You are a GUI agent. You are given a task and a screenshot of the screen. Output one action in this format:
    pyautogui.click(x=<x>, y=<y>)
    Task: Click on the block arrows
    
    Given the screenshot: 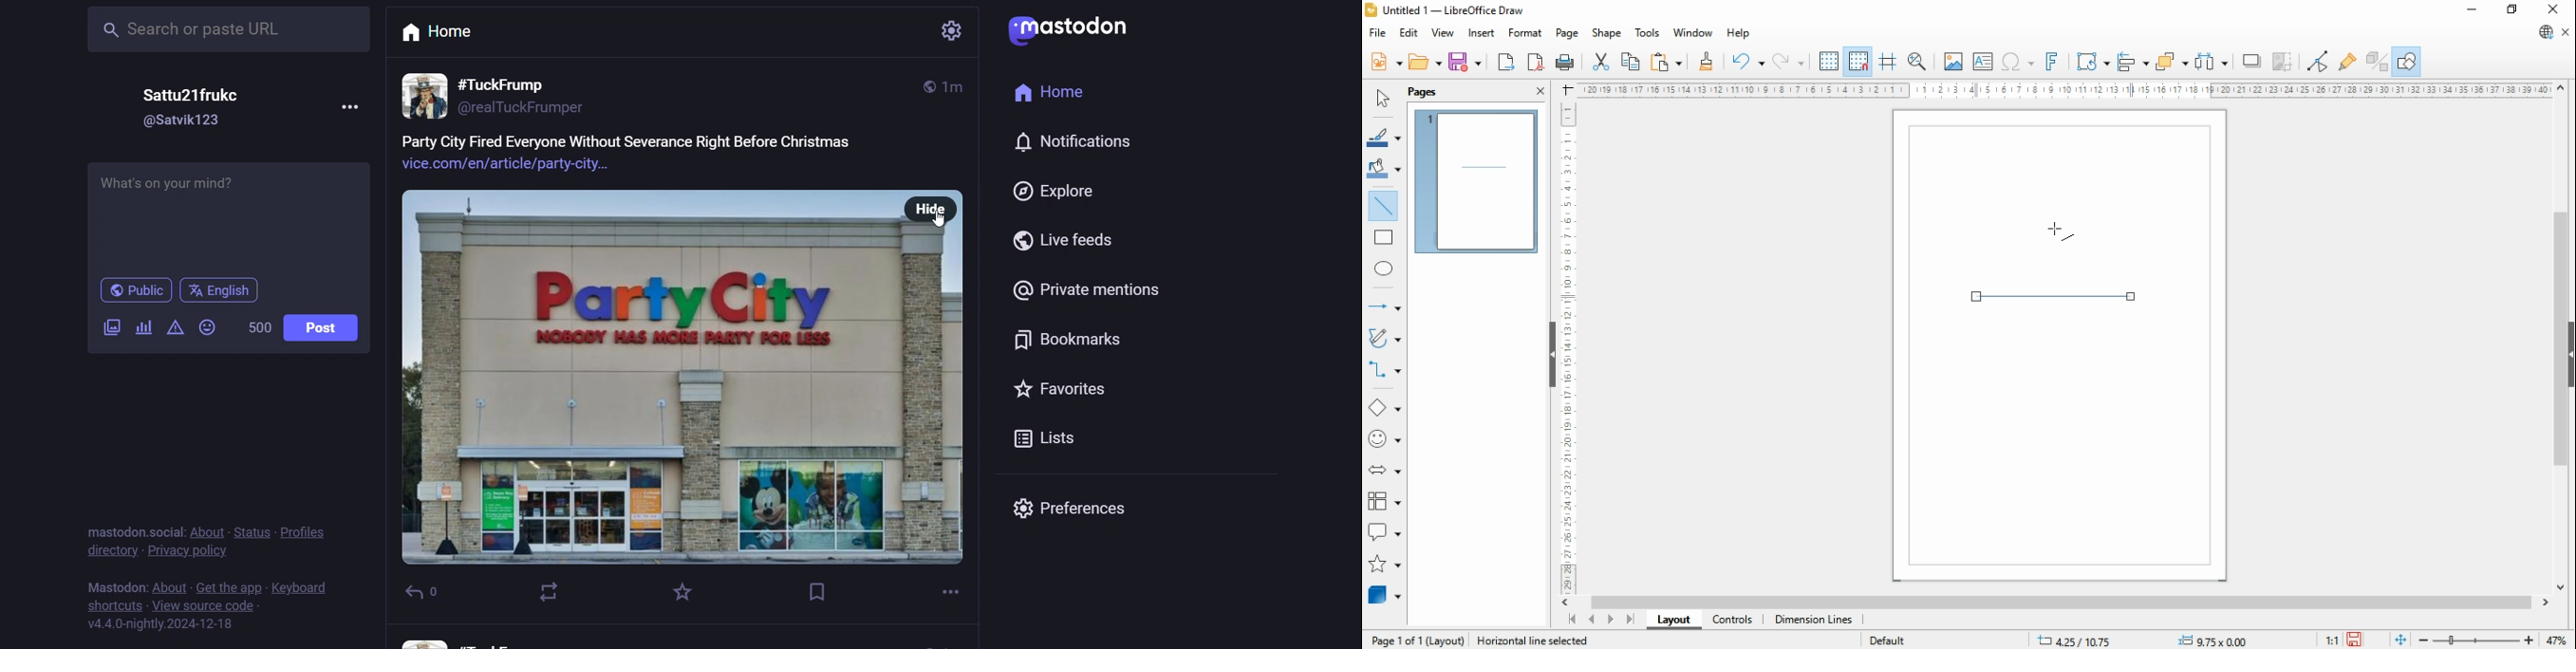 What is the action you would take?
    pyautogui.click(x=1384, y=471)
    